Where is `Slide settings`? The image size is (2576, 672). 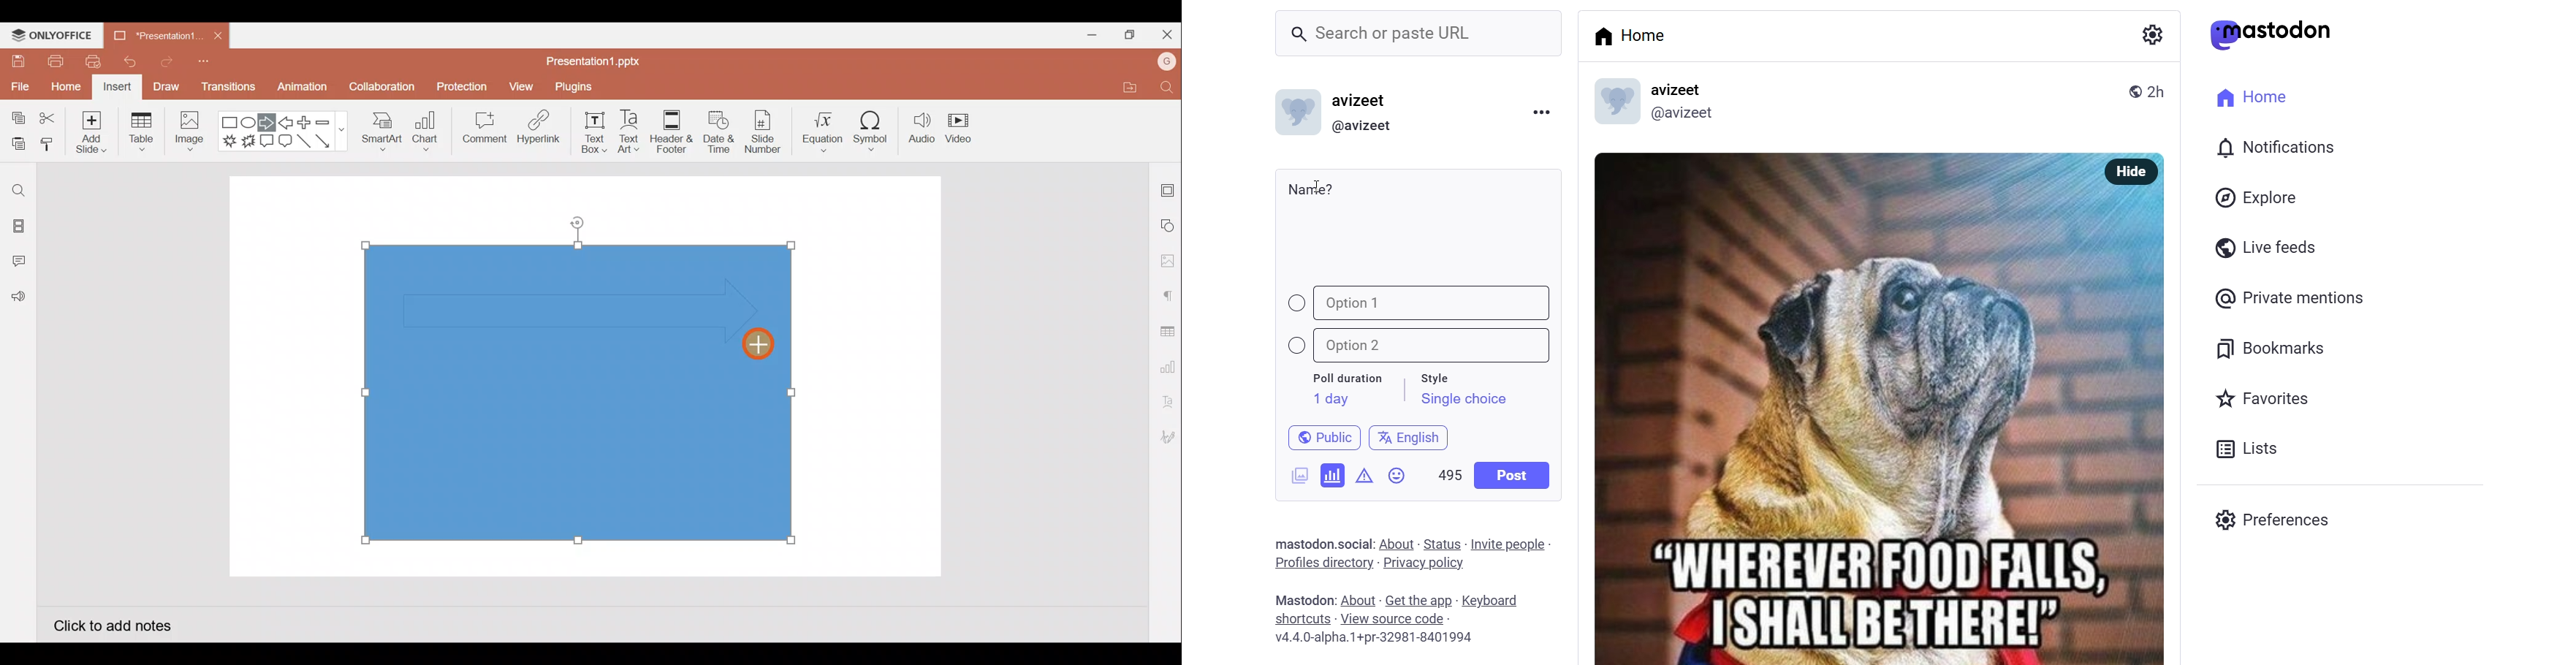
Slide settings is located at coordinates (1169, 188).